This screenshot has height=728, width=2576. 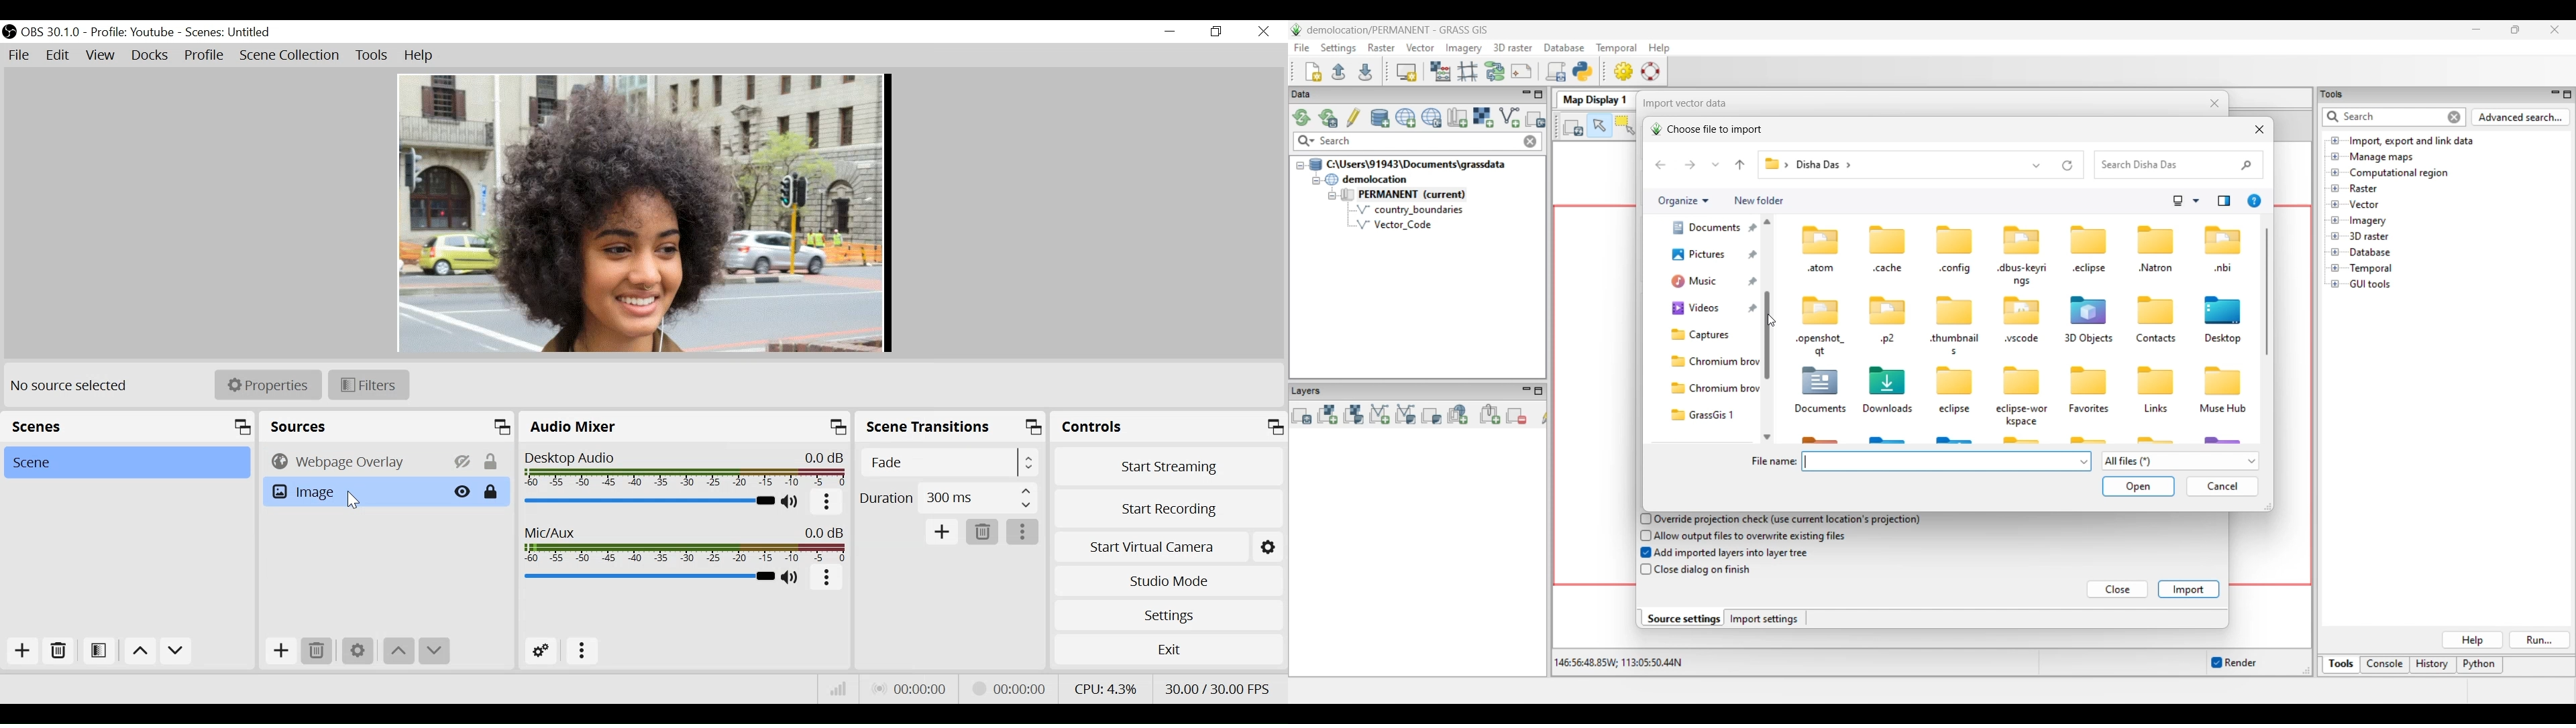 I want to click on (un)lock, so click(x=492, y=461).